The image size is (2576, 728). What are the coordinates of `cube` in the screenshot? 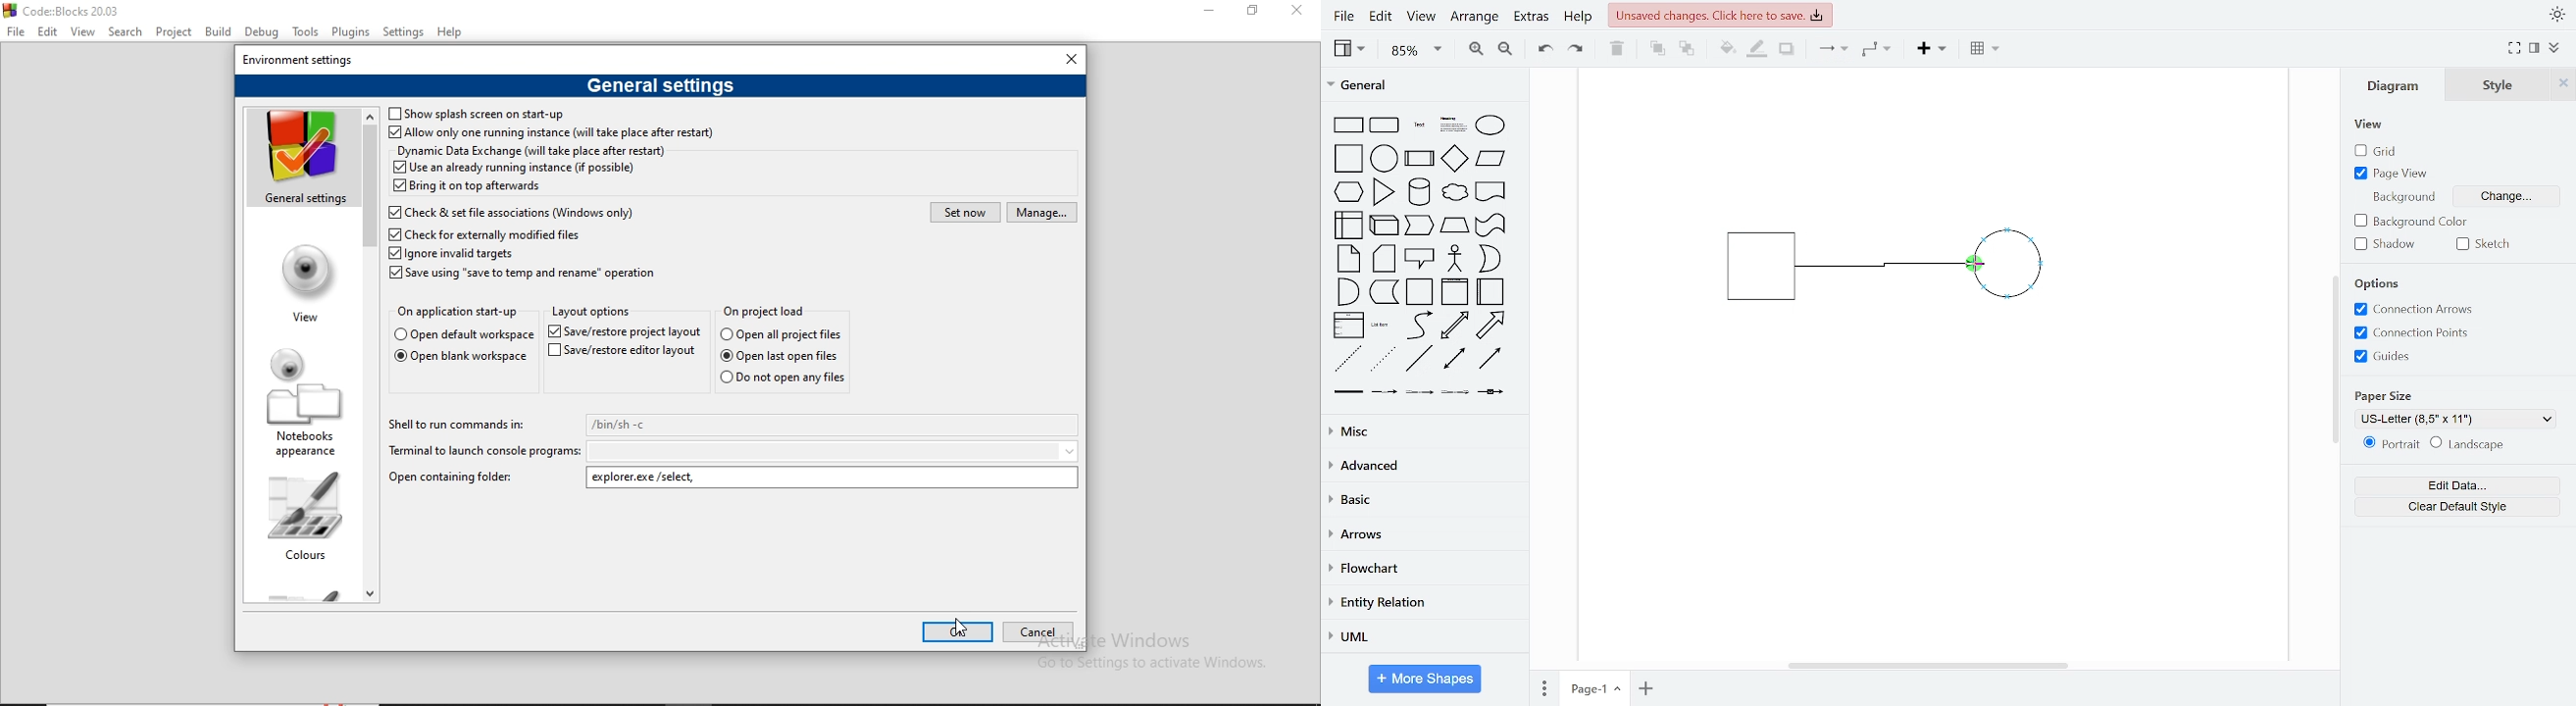 It's located at (1386, 224).